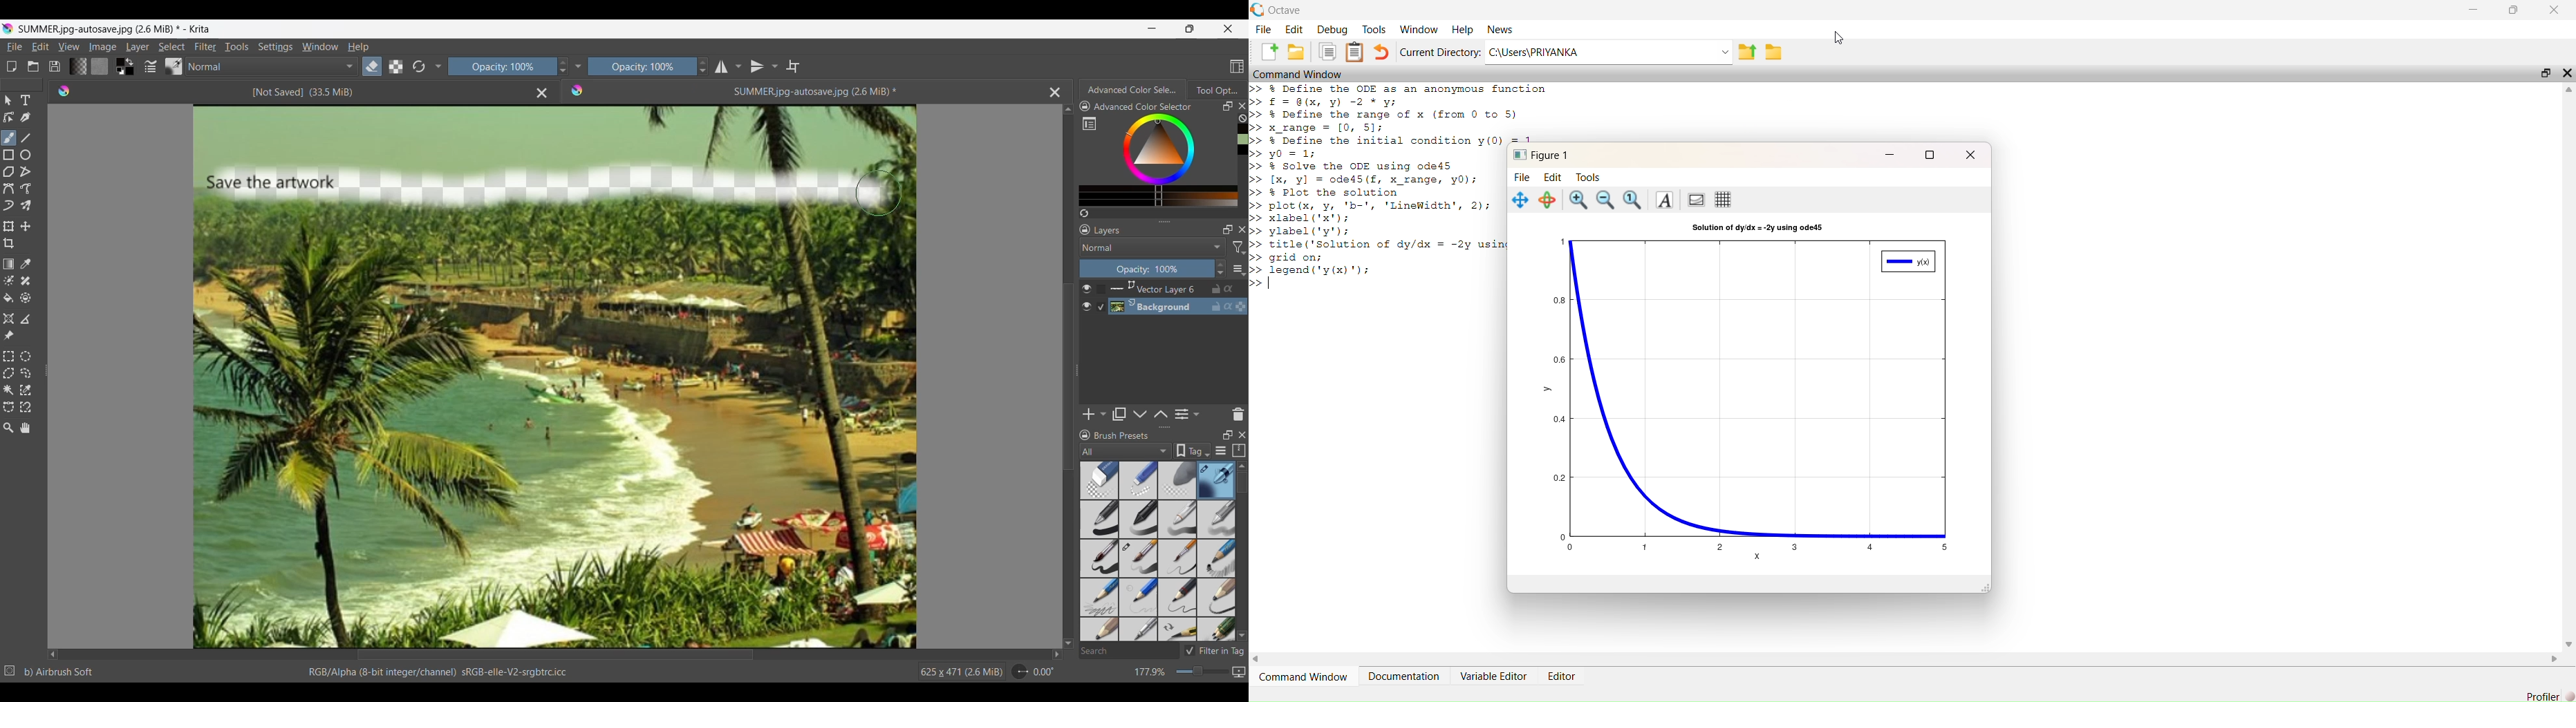  Describe the element at coordinates (793, 66) in the screenshot. I see `Wrap around mode` at that location.